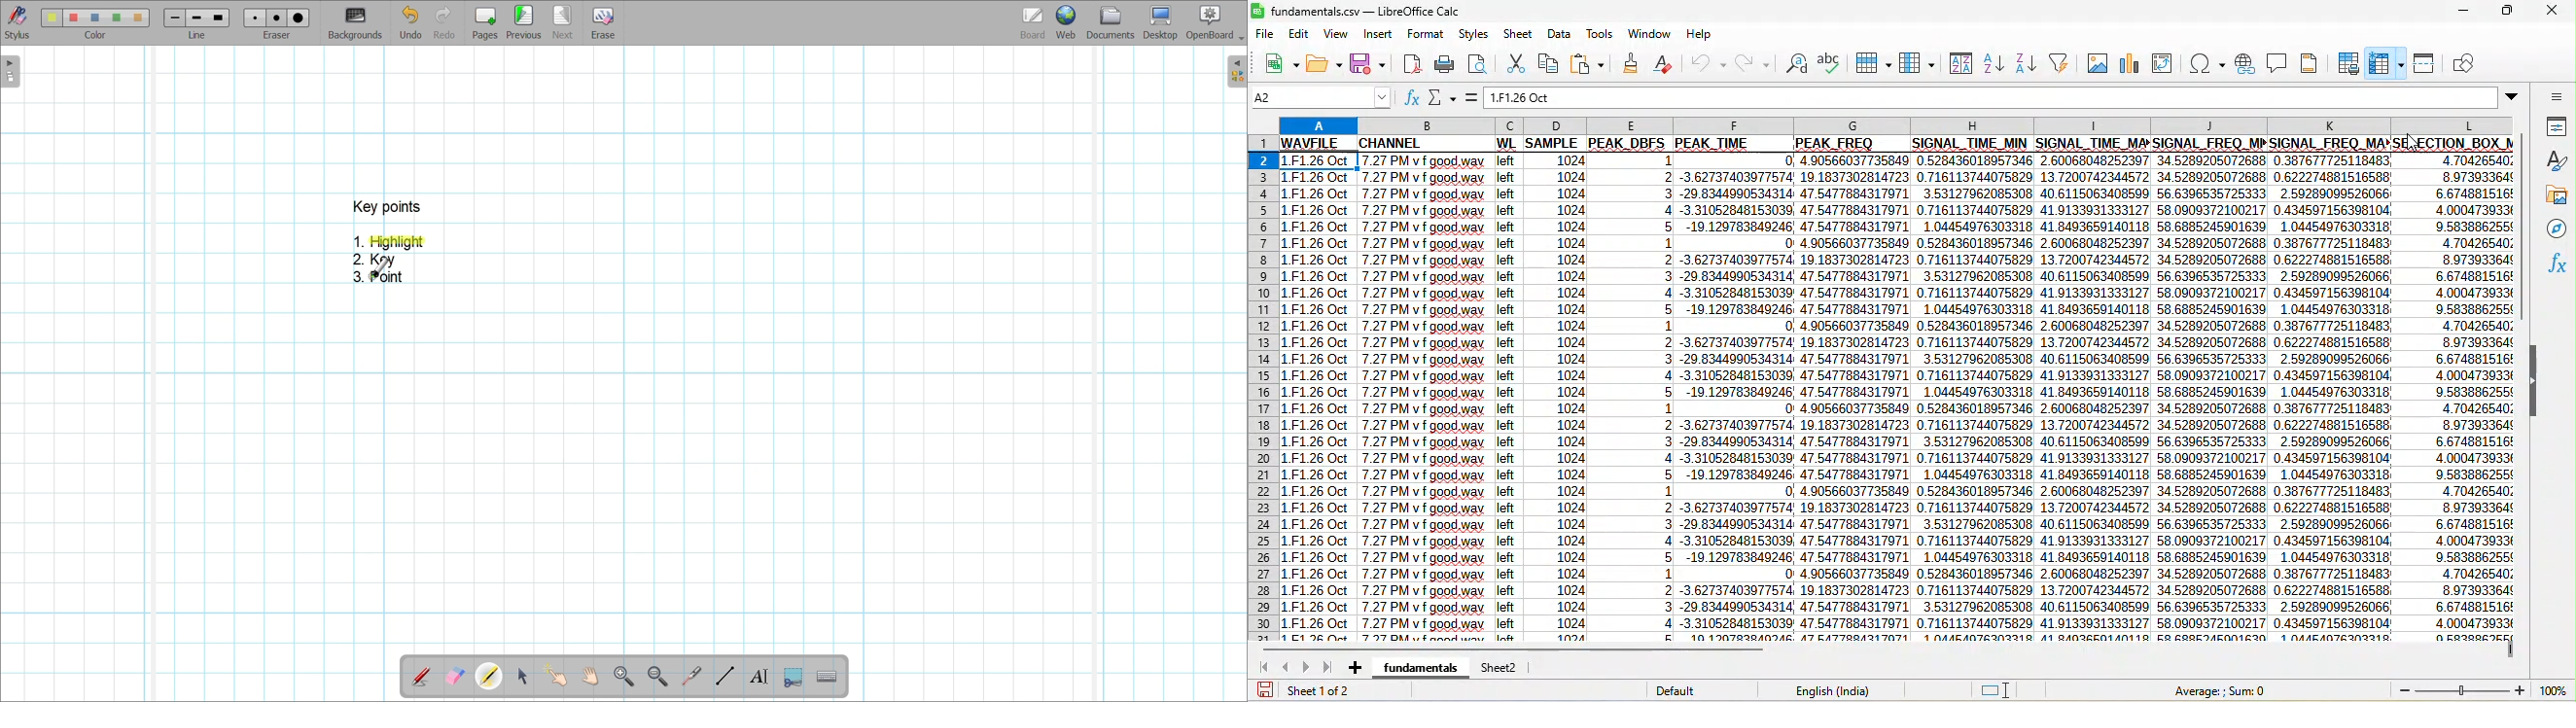  What do you see at coordinates (1593, 62) in the screenshot?
I see `paste` at bounding box center [1593, 62].